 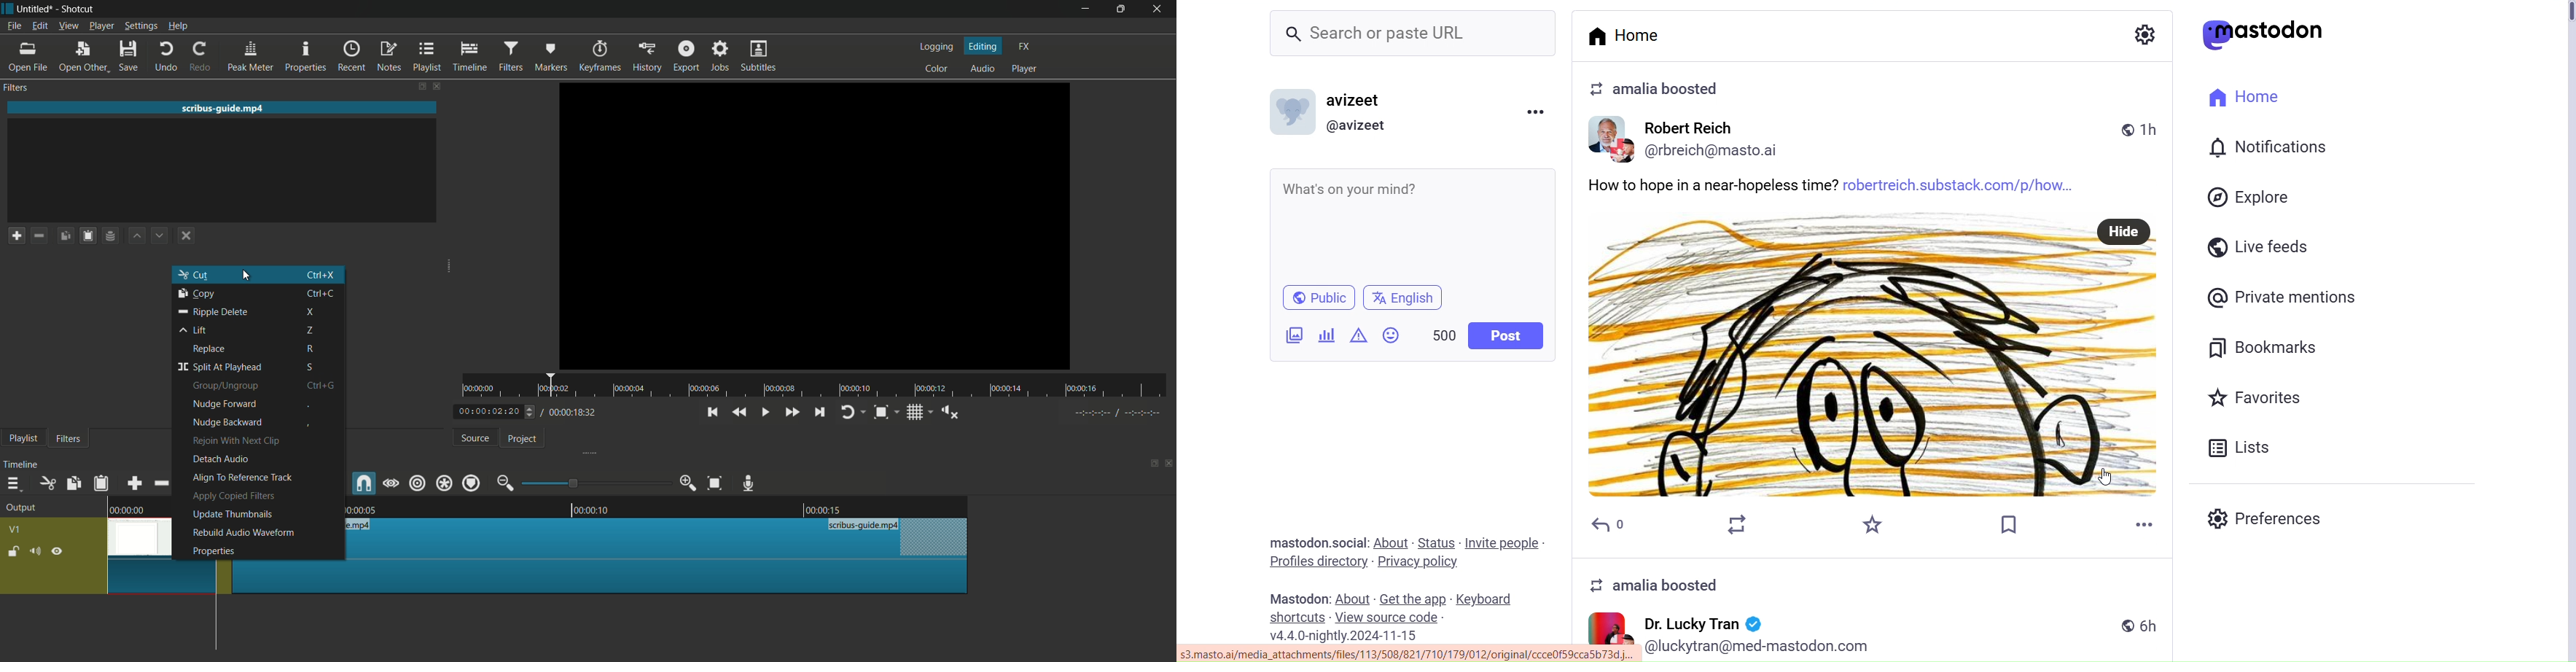 What do you see at coordinates (101, 26) in the screenshot?
I see `player menu` at bounding box center [101, 26].